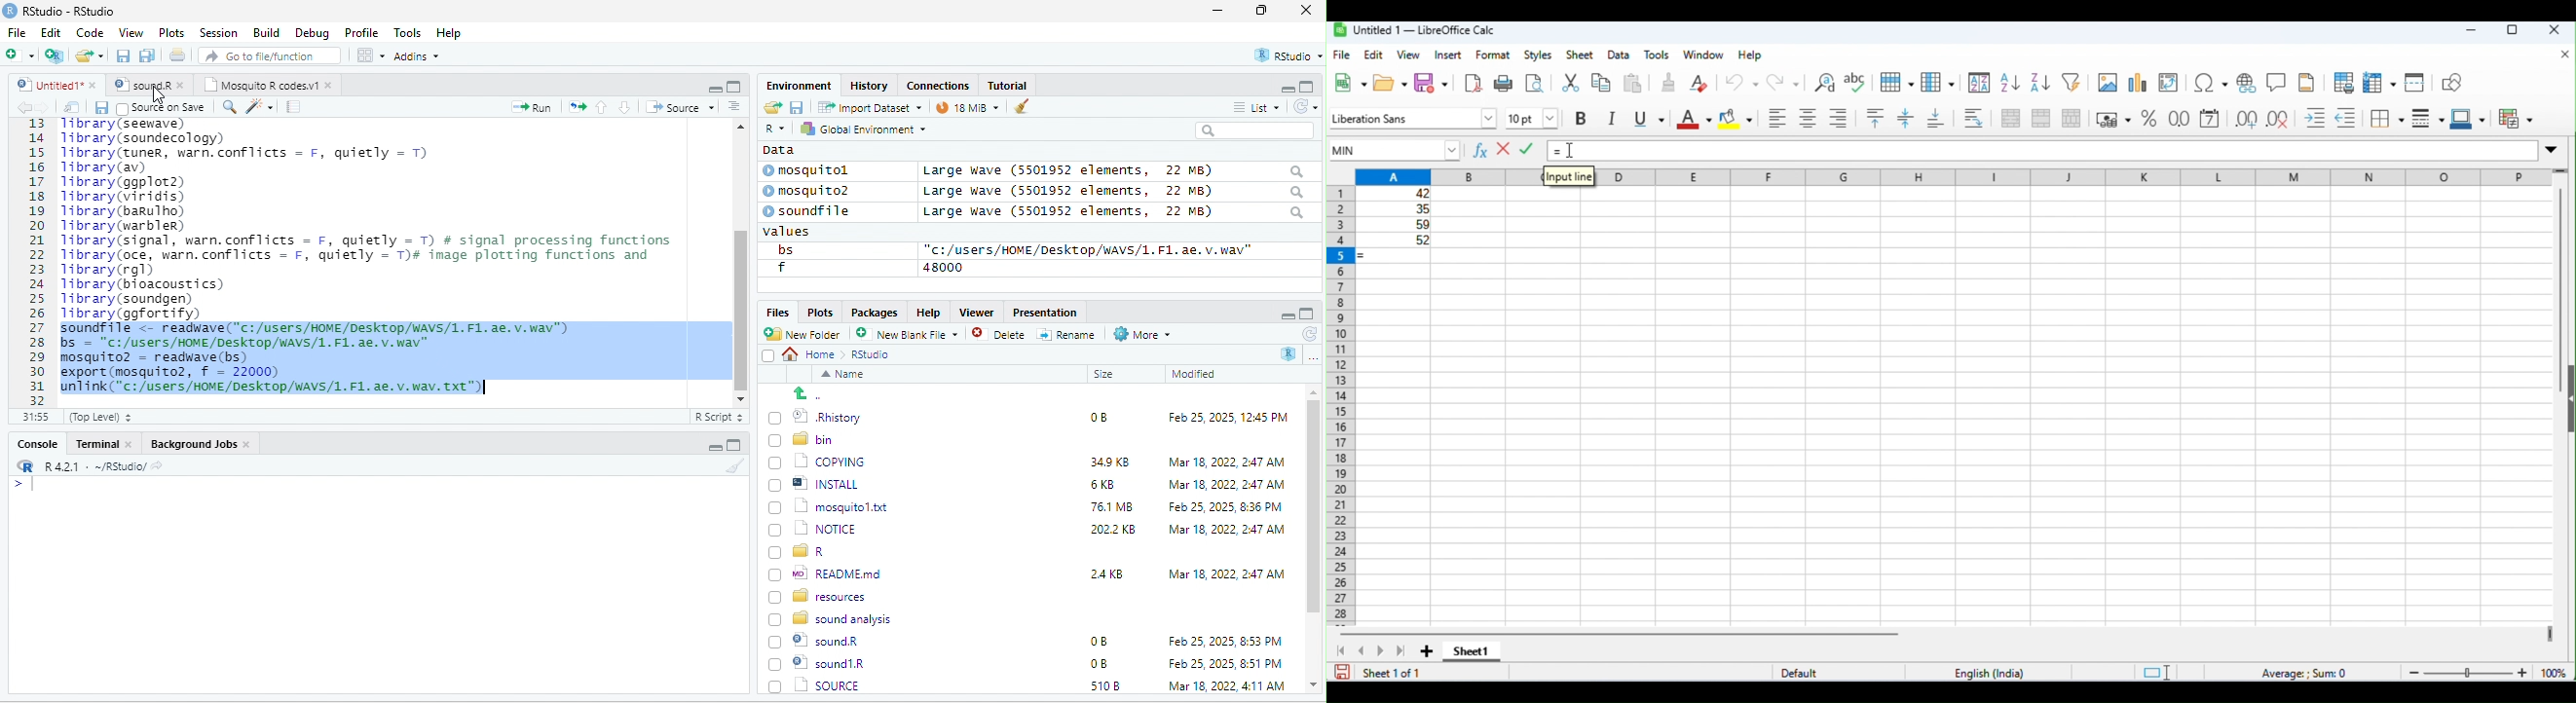 This screenshot has height=728, width=2576. Describe the element at coordinates (1505, 149) in the screenshot. I see `reject` at that location.